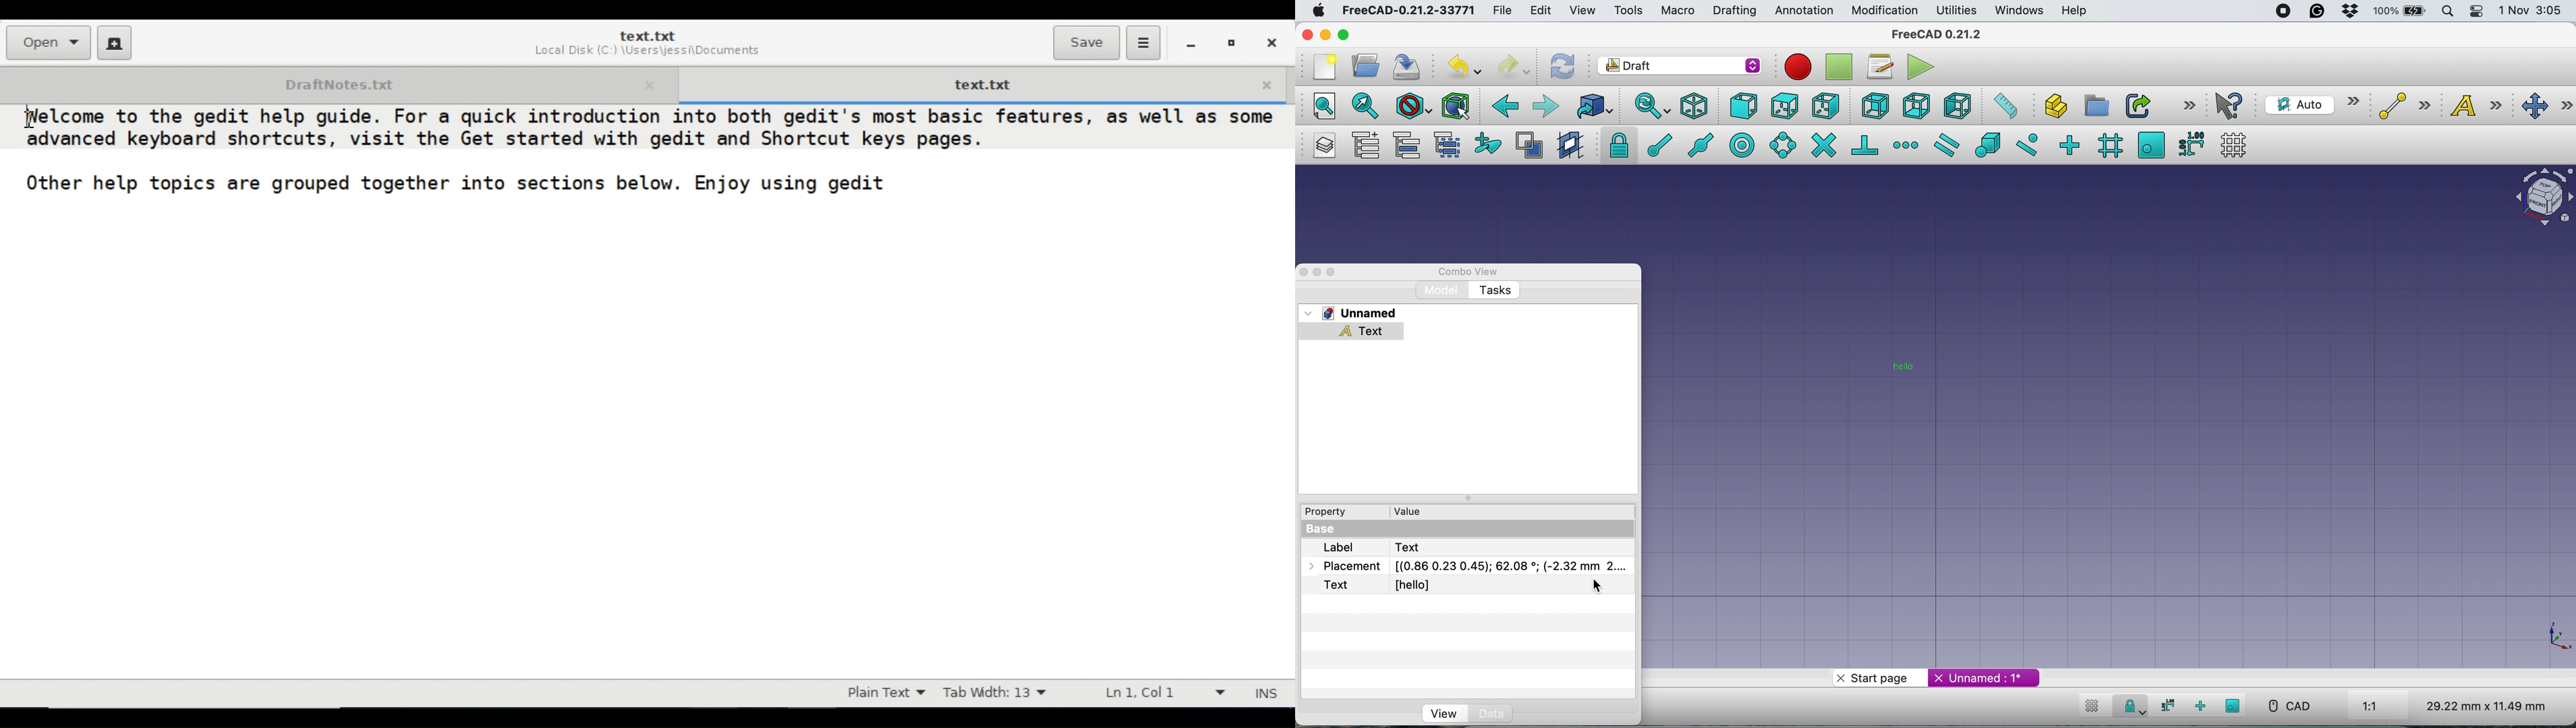 This screenshot has height=728, width=2576. Describe the element at coordinates (1615, 145) in the screenshot. I see `snap lock` at that location.